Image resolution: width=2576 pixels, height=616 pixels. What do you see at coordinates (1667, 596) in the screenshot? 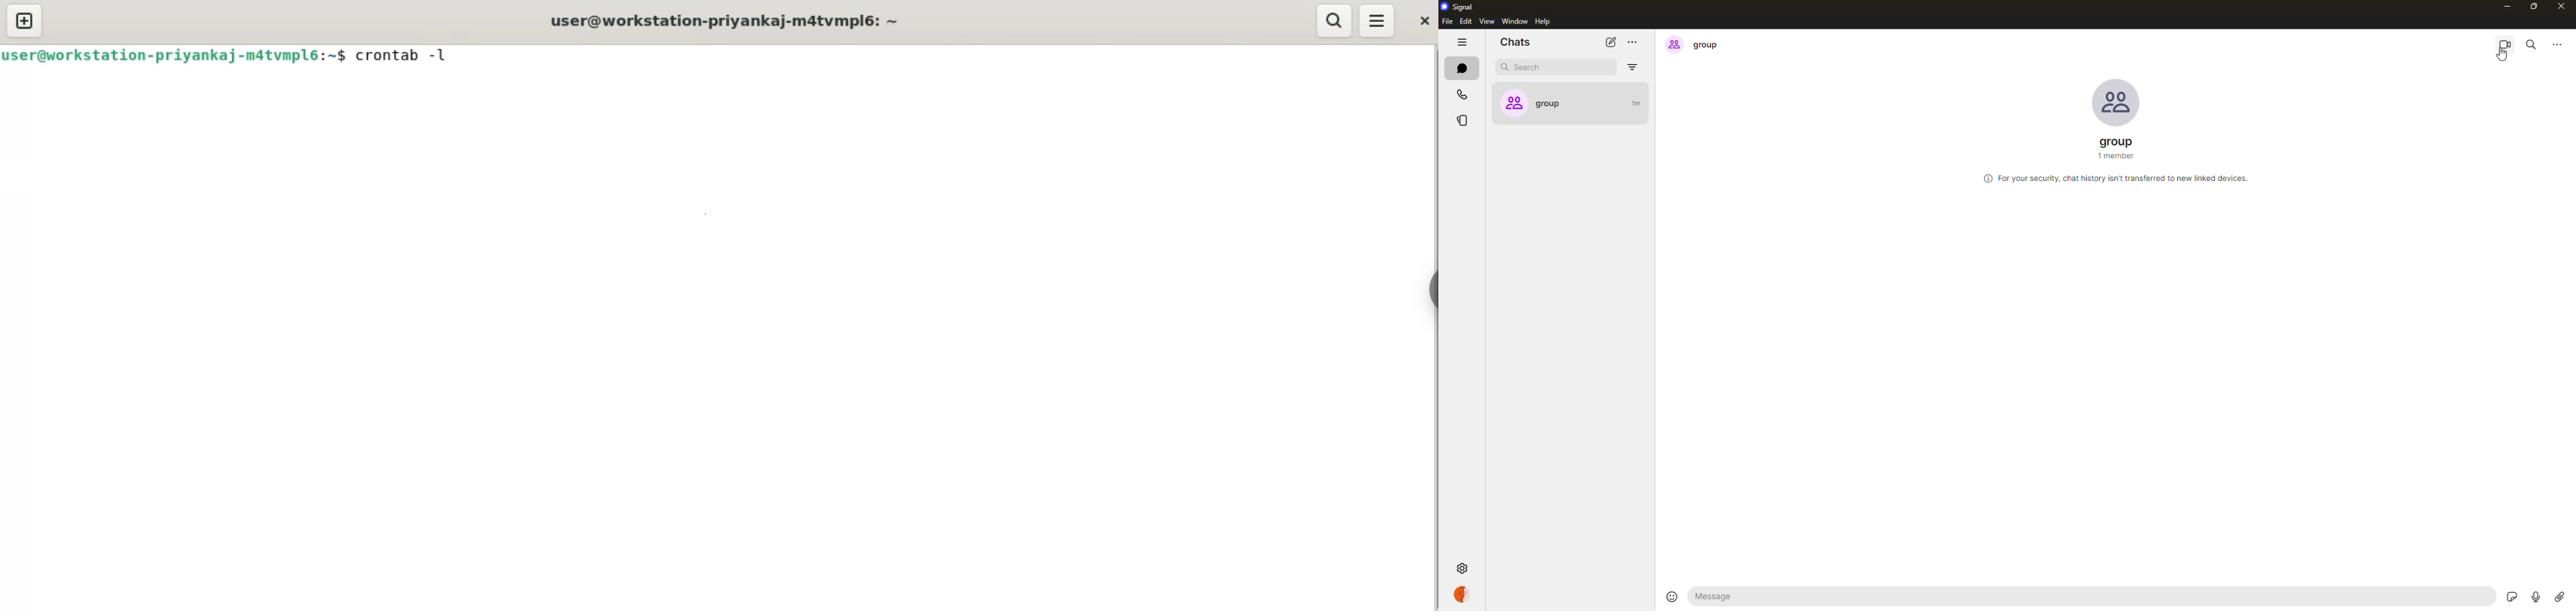
I see `emoji` at bounding box center [1667, 596].